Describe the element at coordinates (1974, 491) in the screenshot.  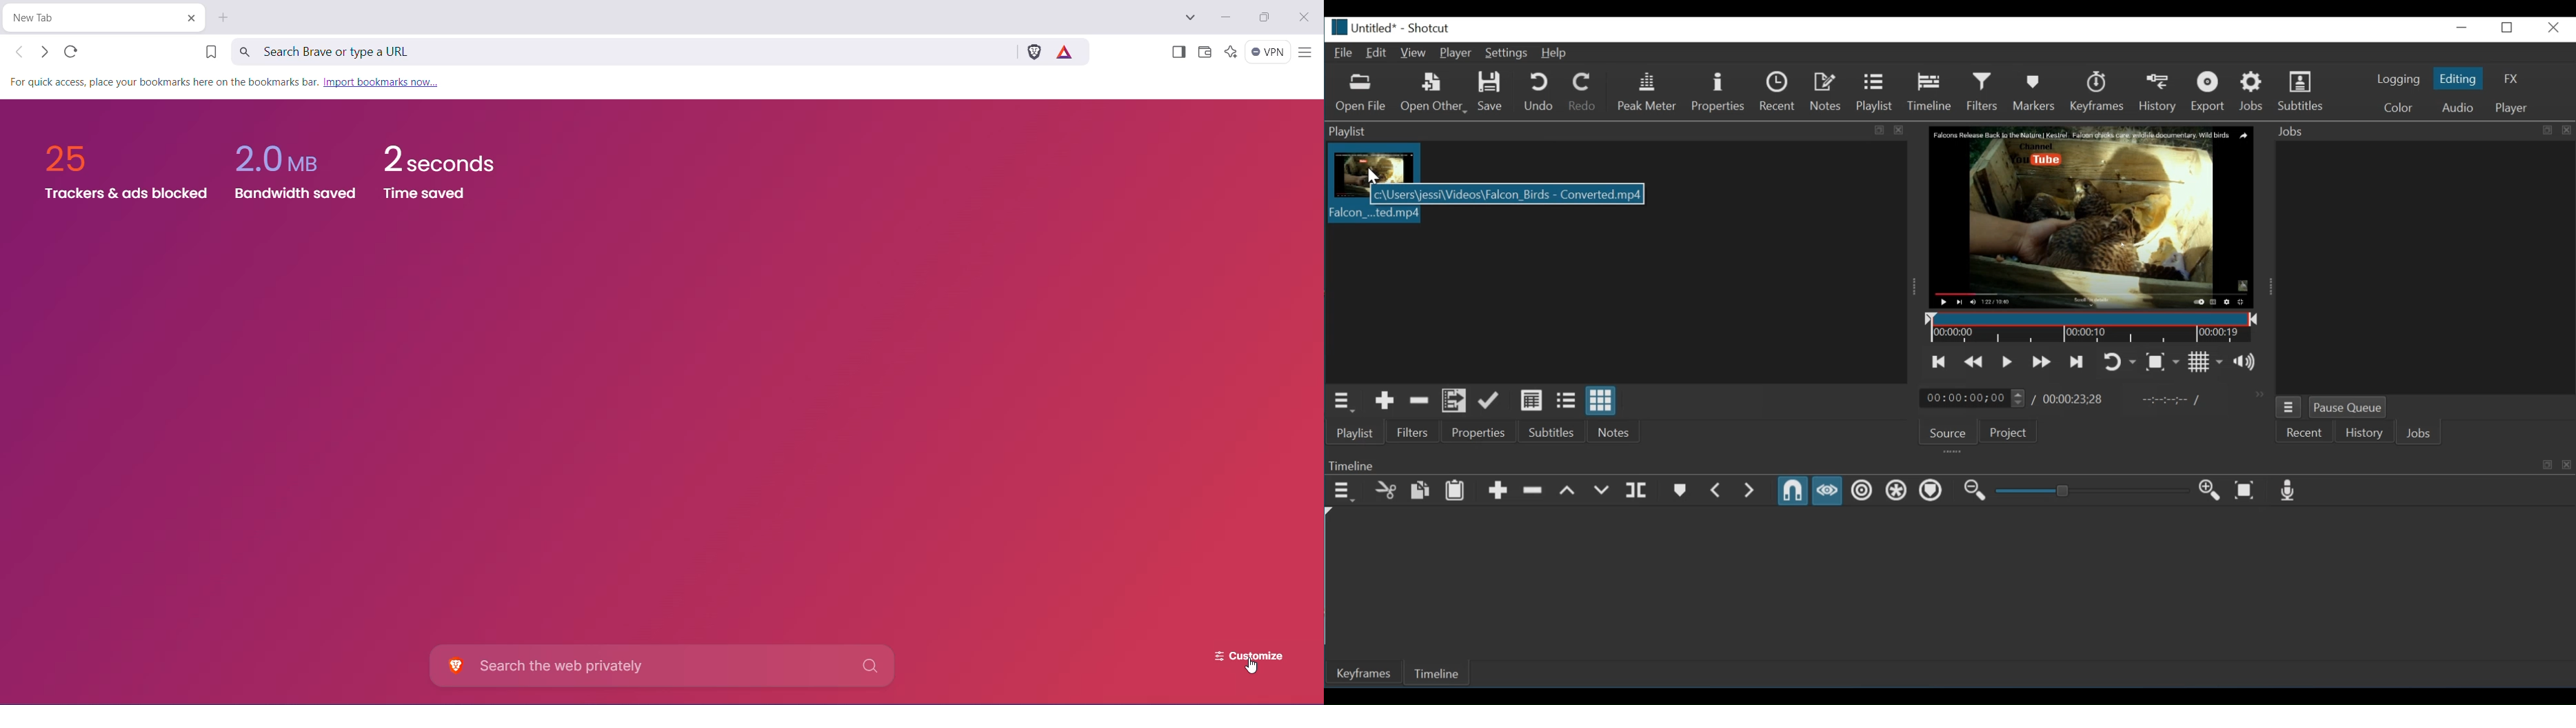
I see `Zoom timeline out` at that location.